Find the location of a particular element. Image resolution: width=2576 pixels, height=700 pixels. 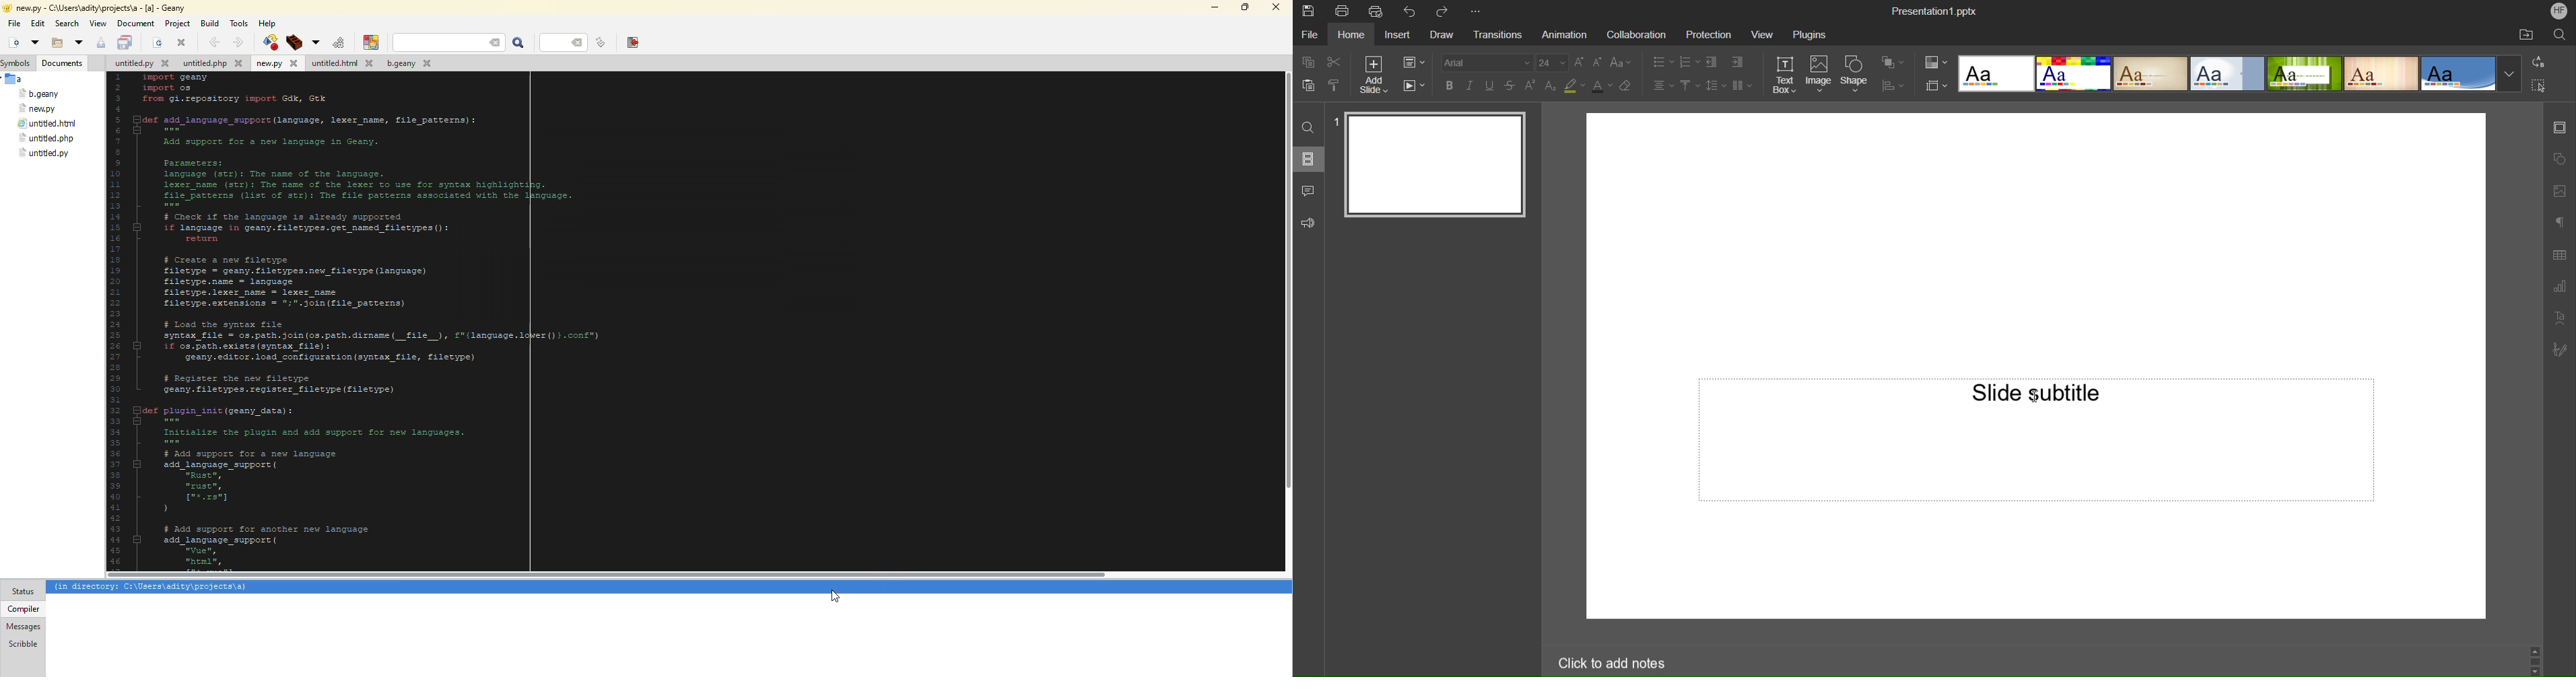

file is located at coordinates (40, 94).